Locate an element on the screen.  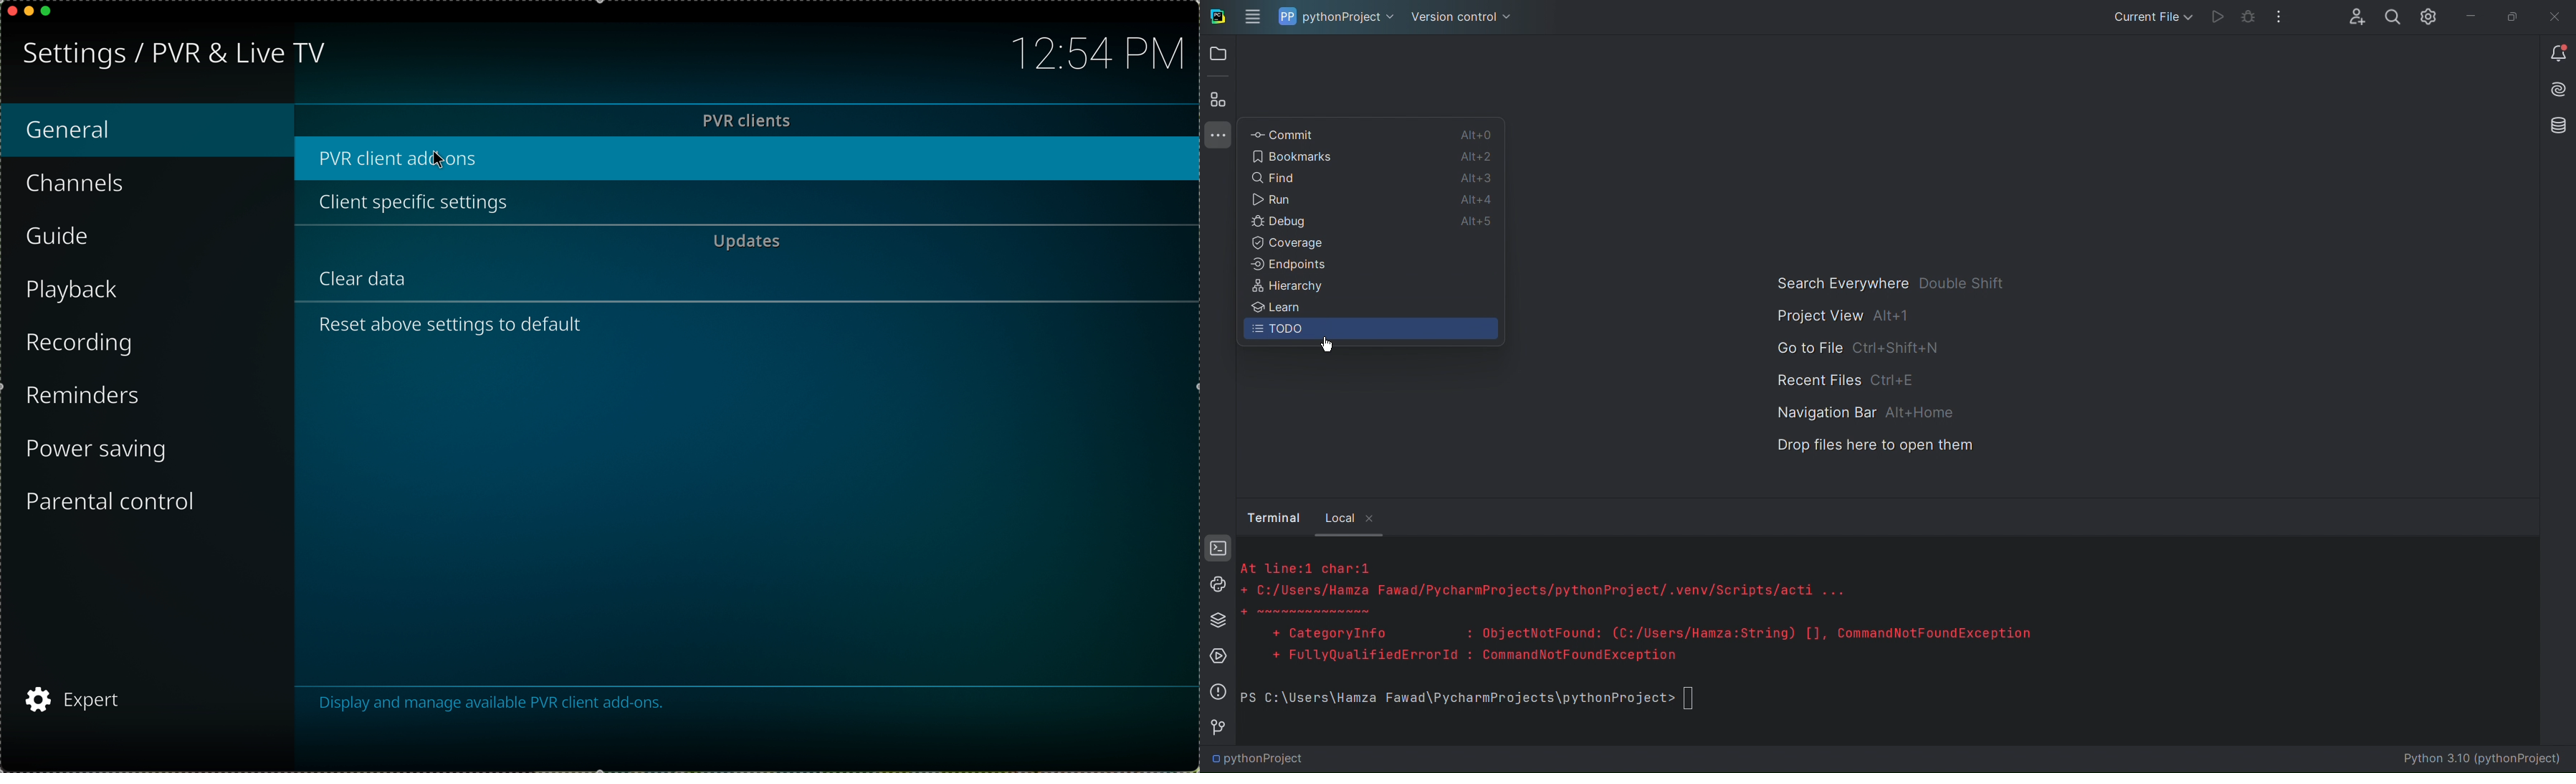
pythonProject is located at coordinates (1261, 762).